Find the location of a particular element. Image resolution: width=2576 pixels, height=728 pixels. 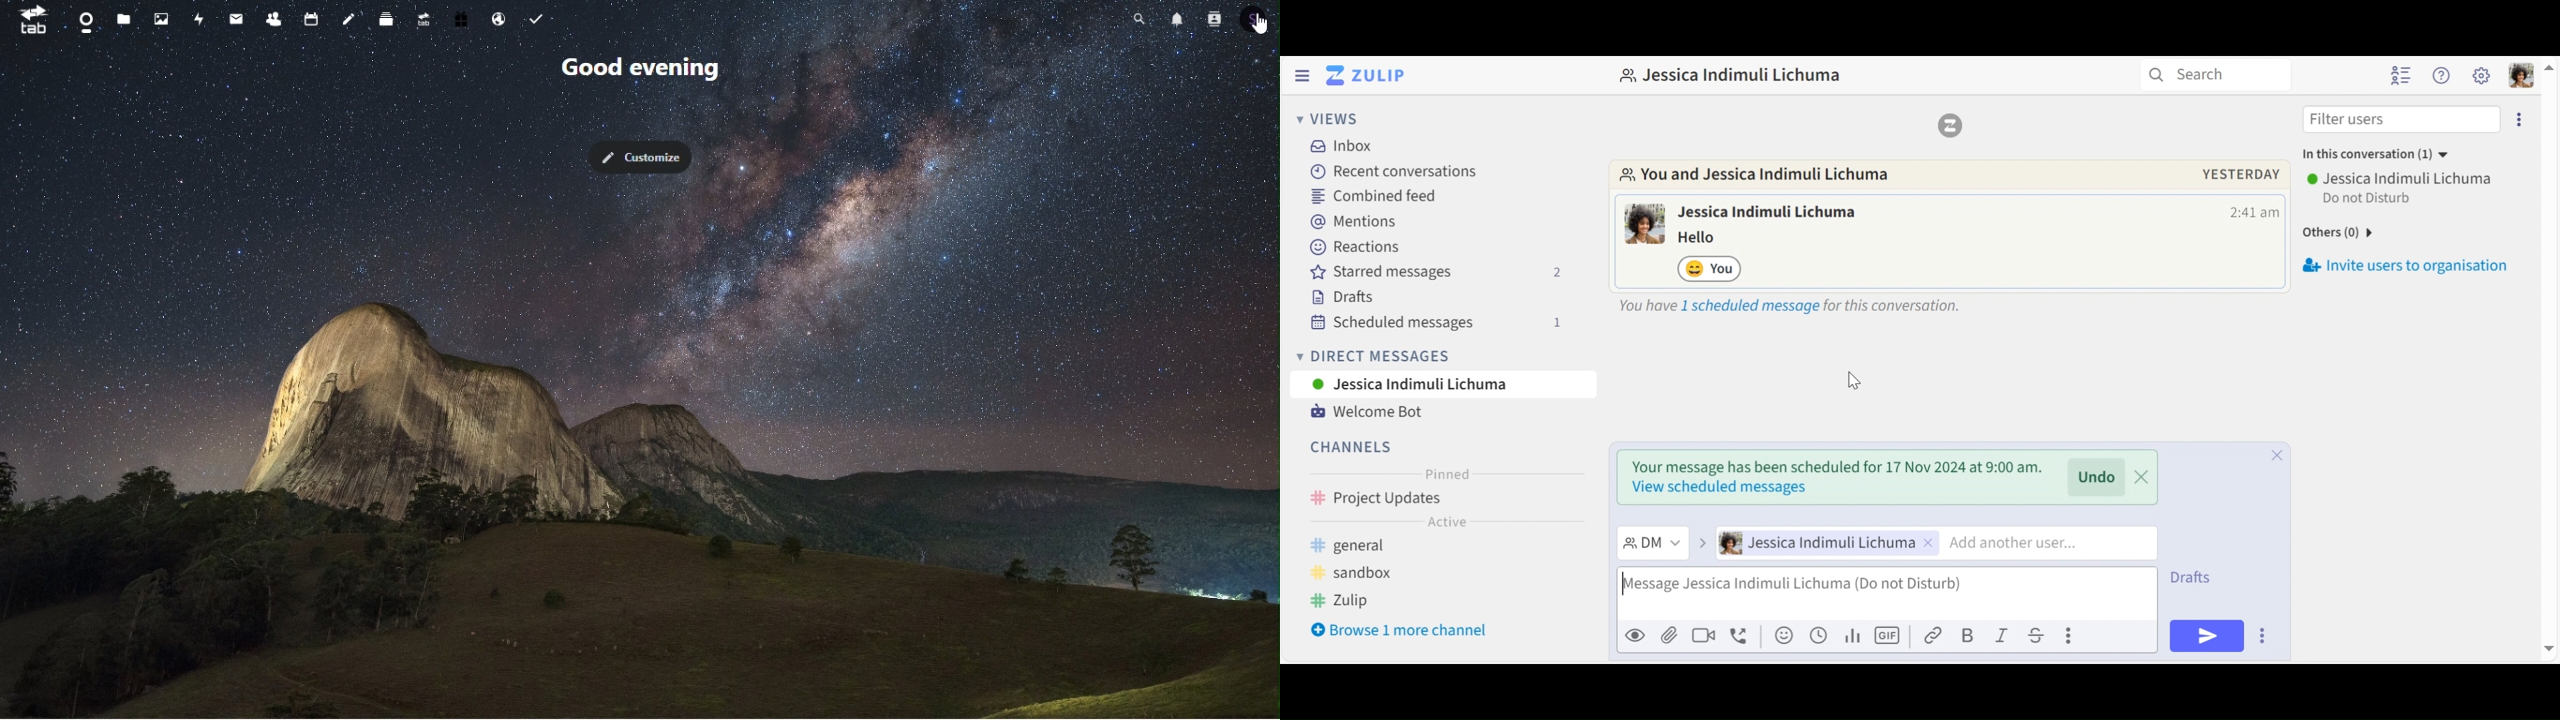

Close is located at coordinates (2142, 477).